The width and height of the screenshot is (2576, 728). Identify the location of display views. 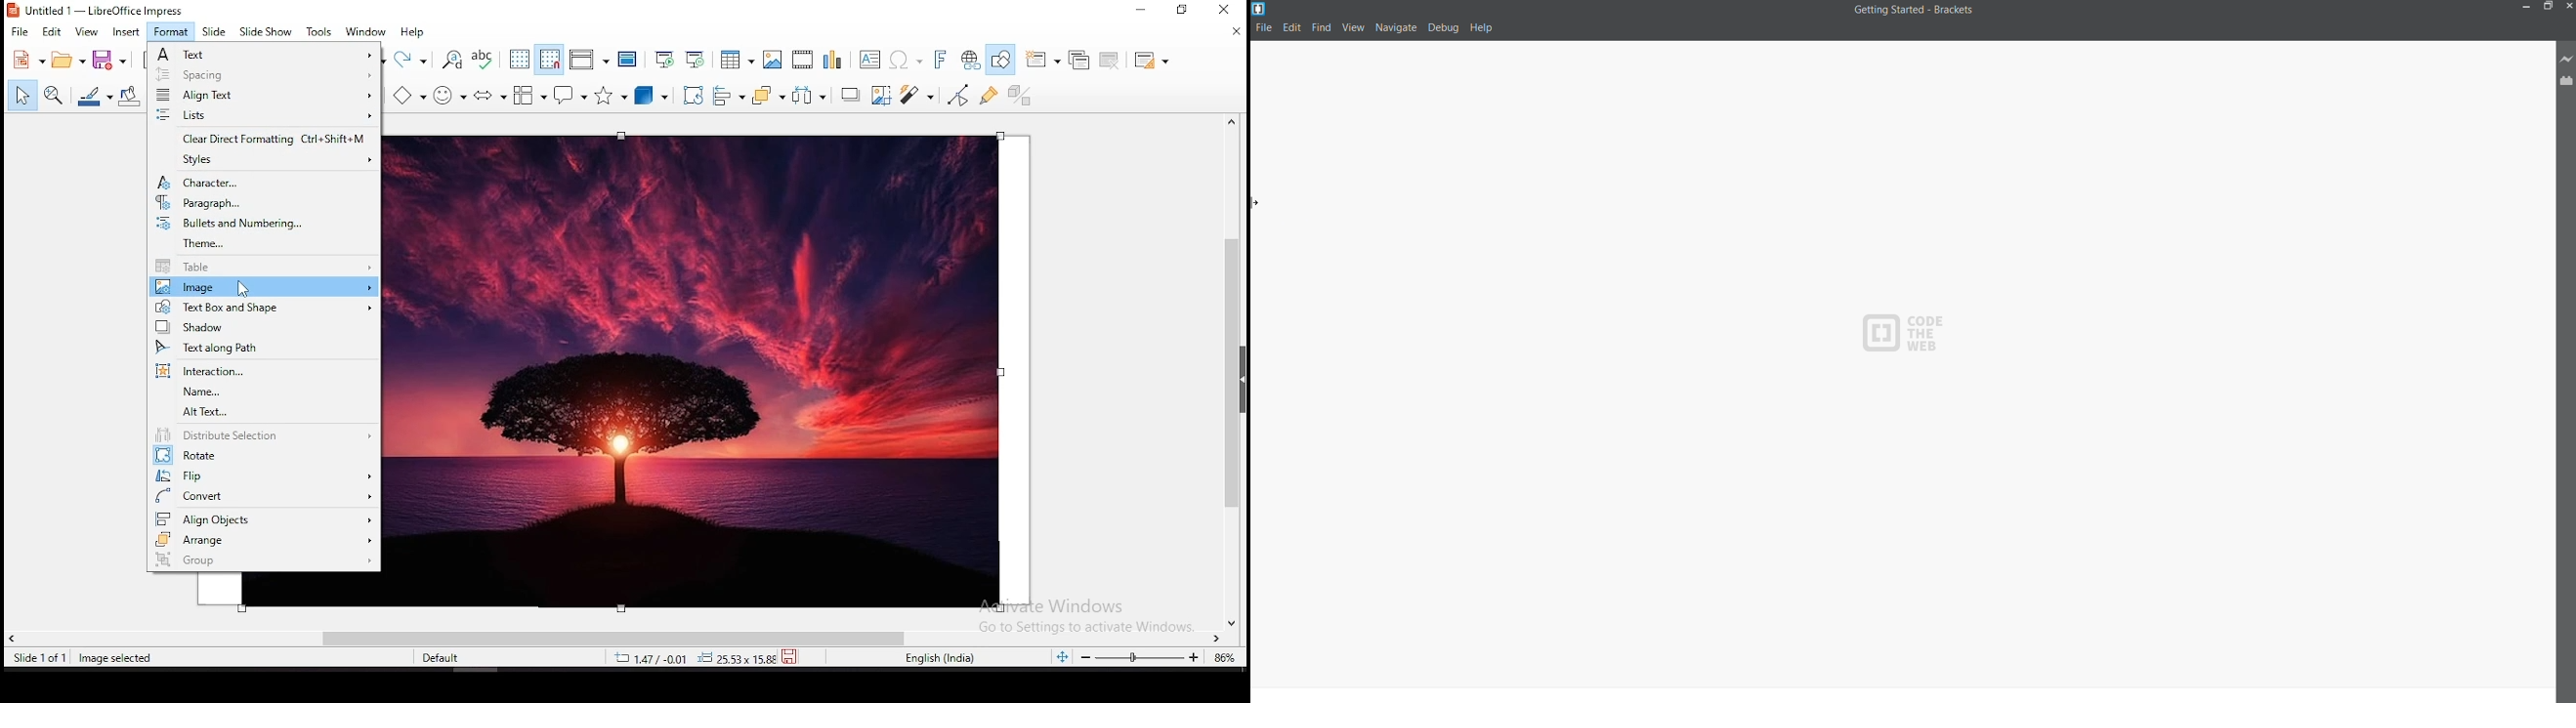
(590, 61).